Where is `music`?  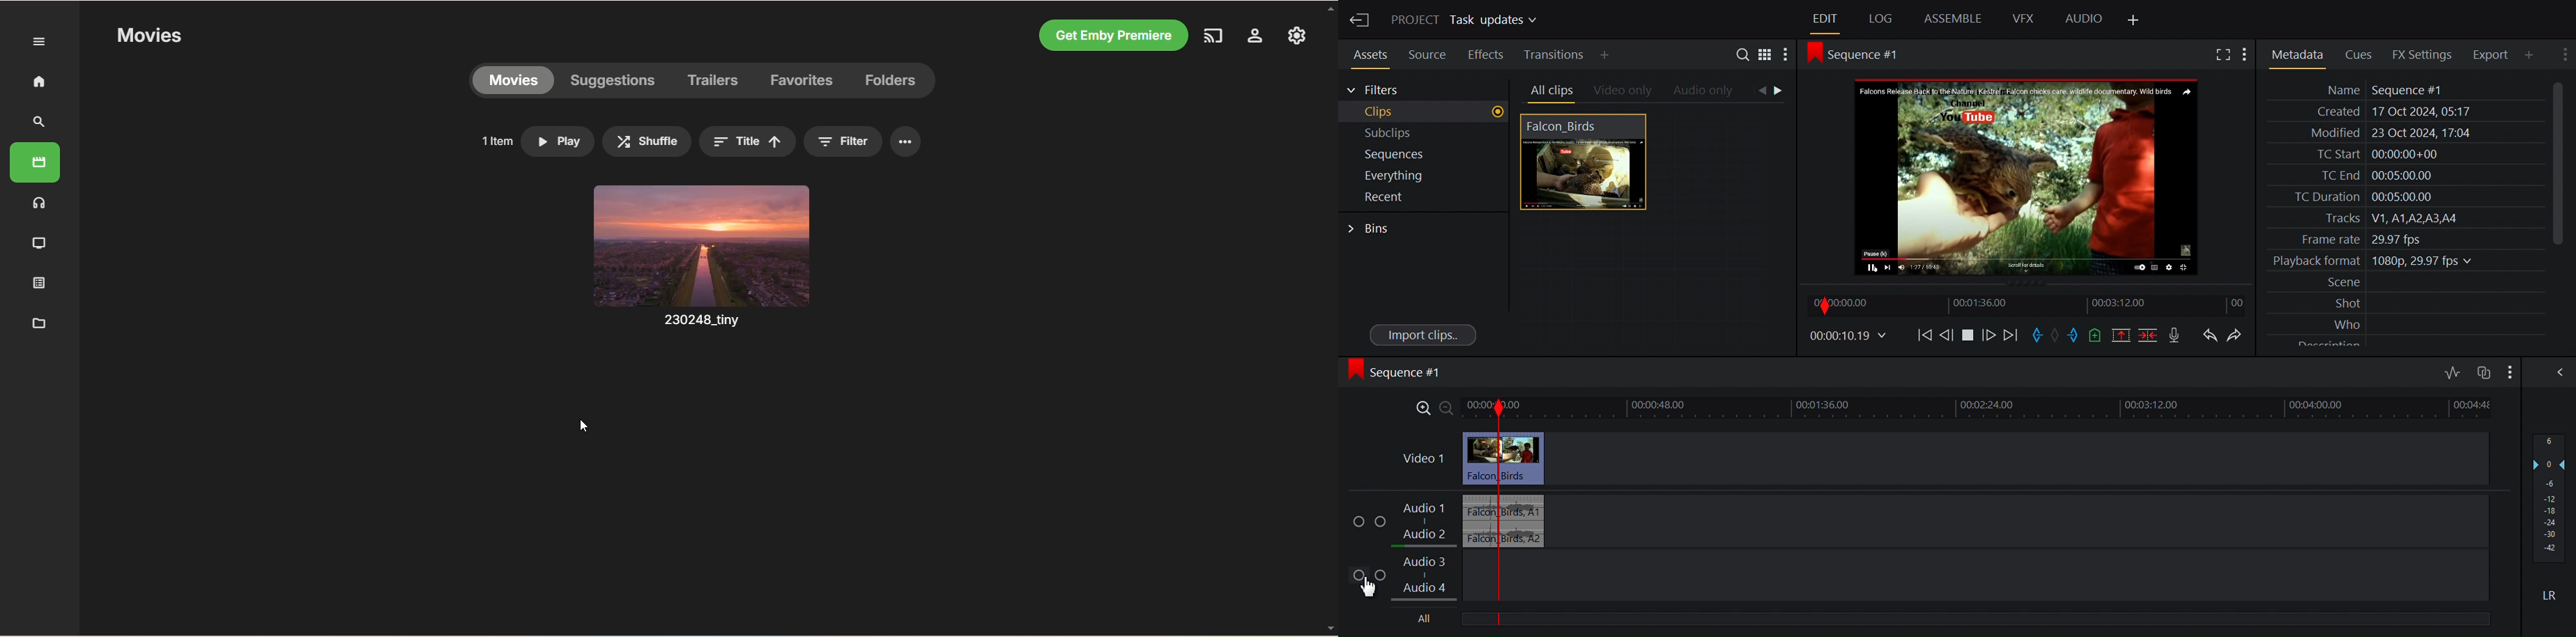 music is located at coordinates (39, 204).